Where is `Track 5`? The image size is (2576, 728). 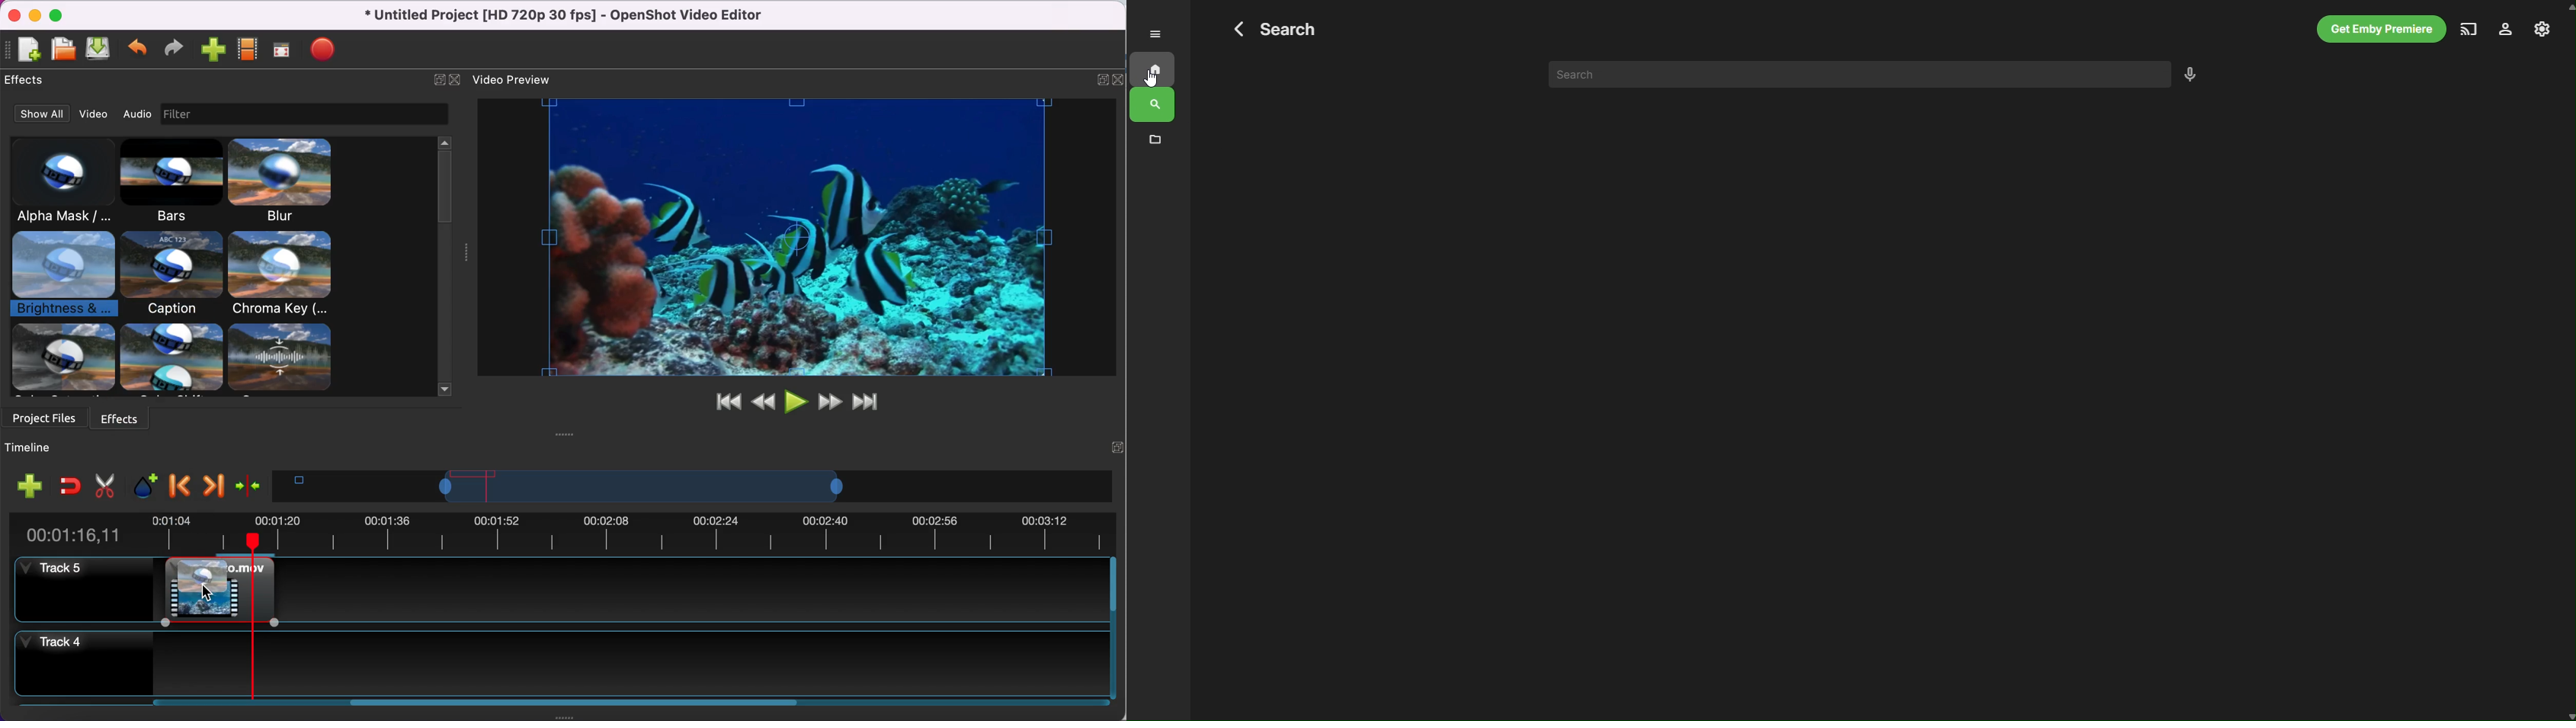
Track 5 is located at coordinates (692, 589).